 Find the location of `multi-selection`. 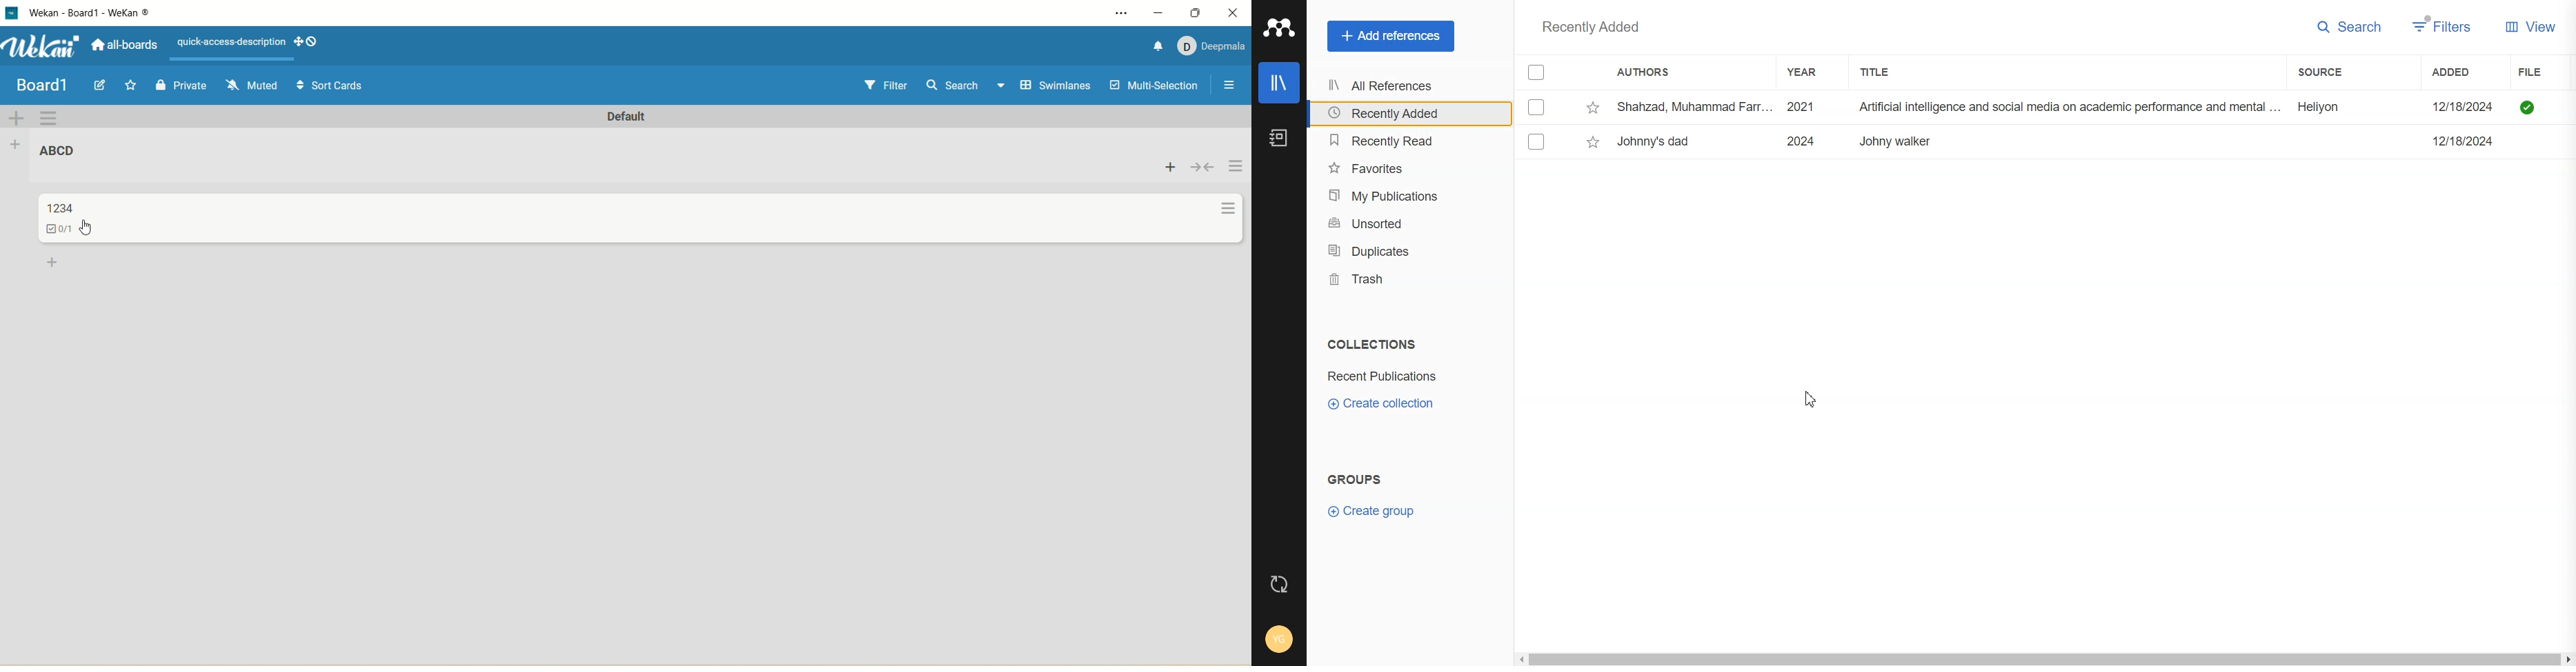

multi-selection is located at coordinates (1153, 87).